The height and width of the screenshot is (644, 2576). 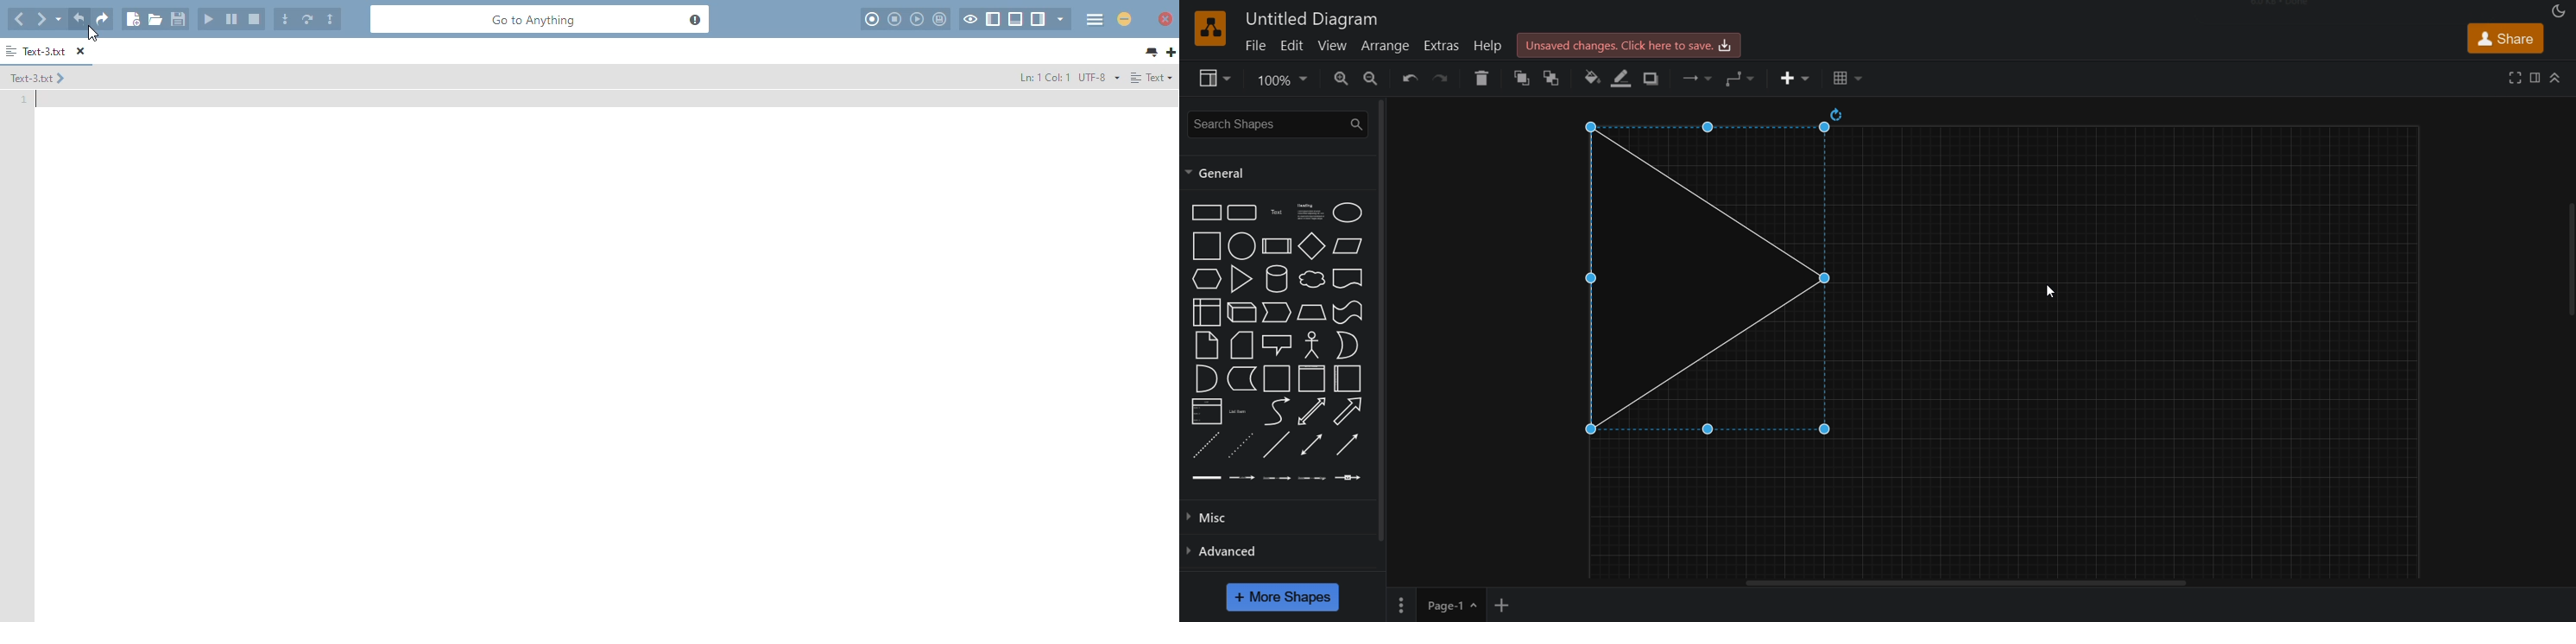 I want to click on connector with 2 label, so click(x=1278, y=477).